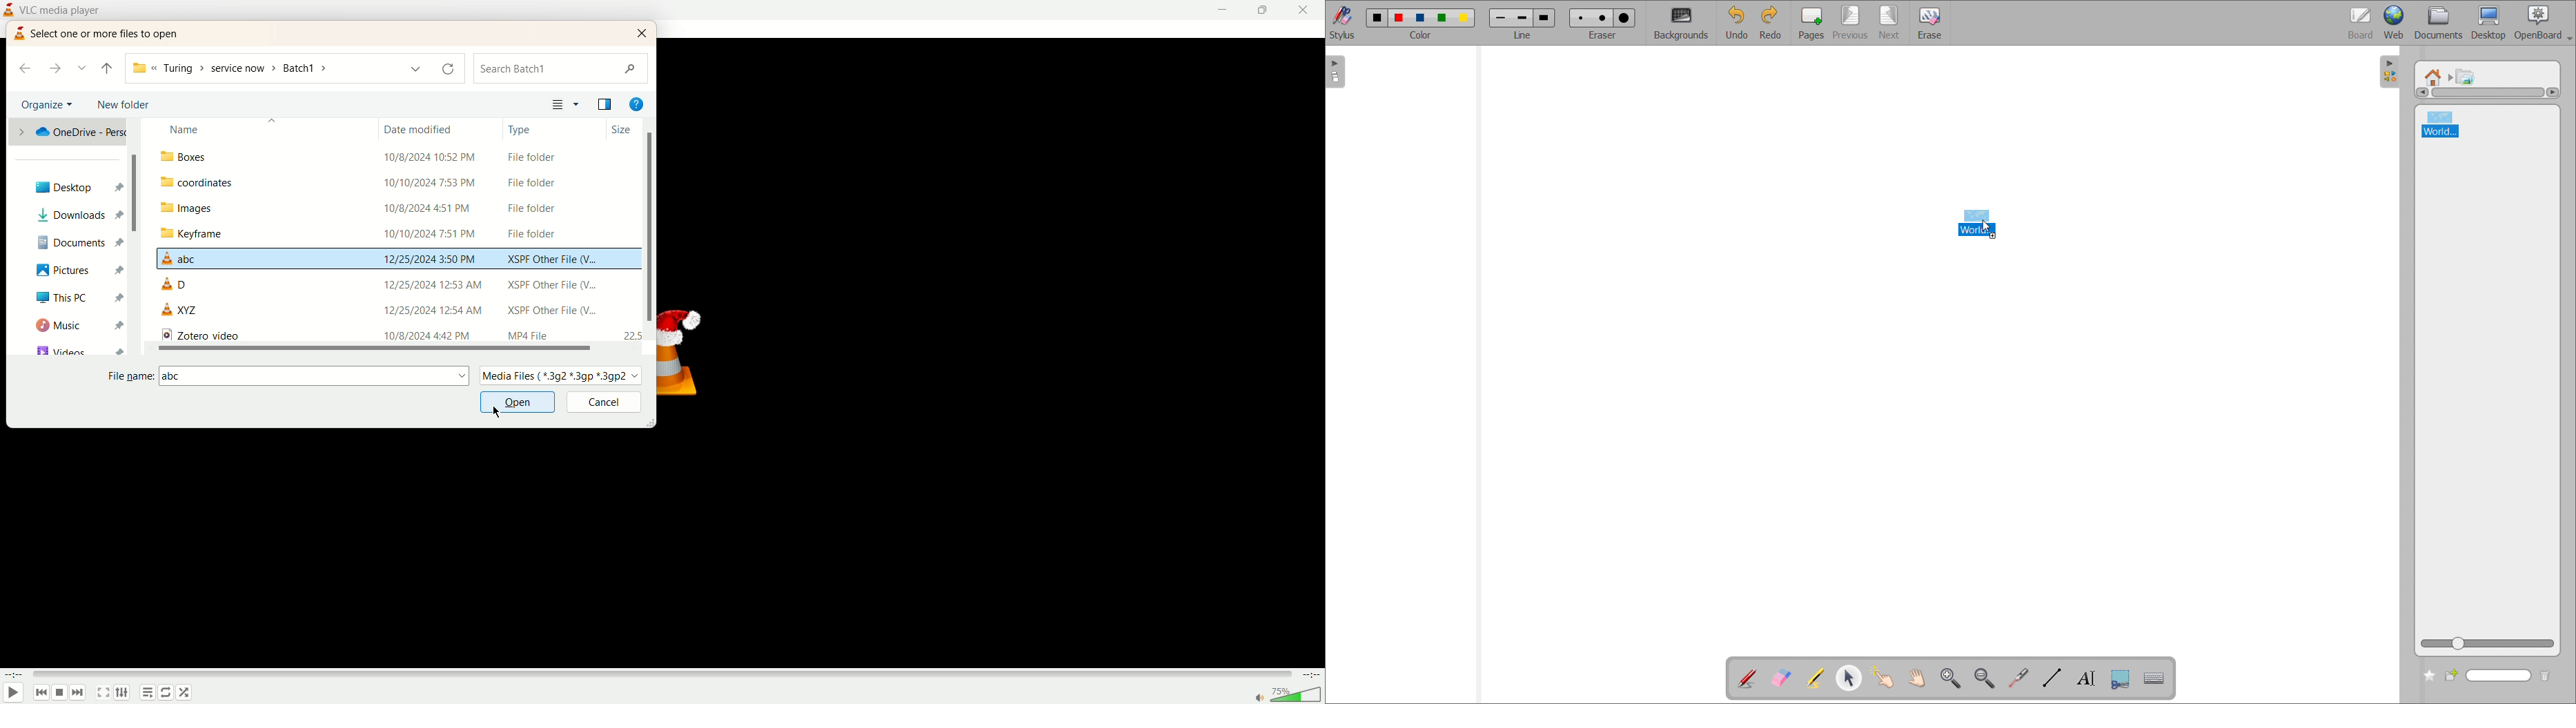 This screenshot has height=728, width=2576. I want to click on logo, so click(8, 9).